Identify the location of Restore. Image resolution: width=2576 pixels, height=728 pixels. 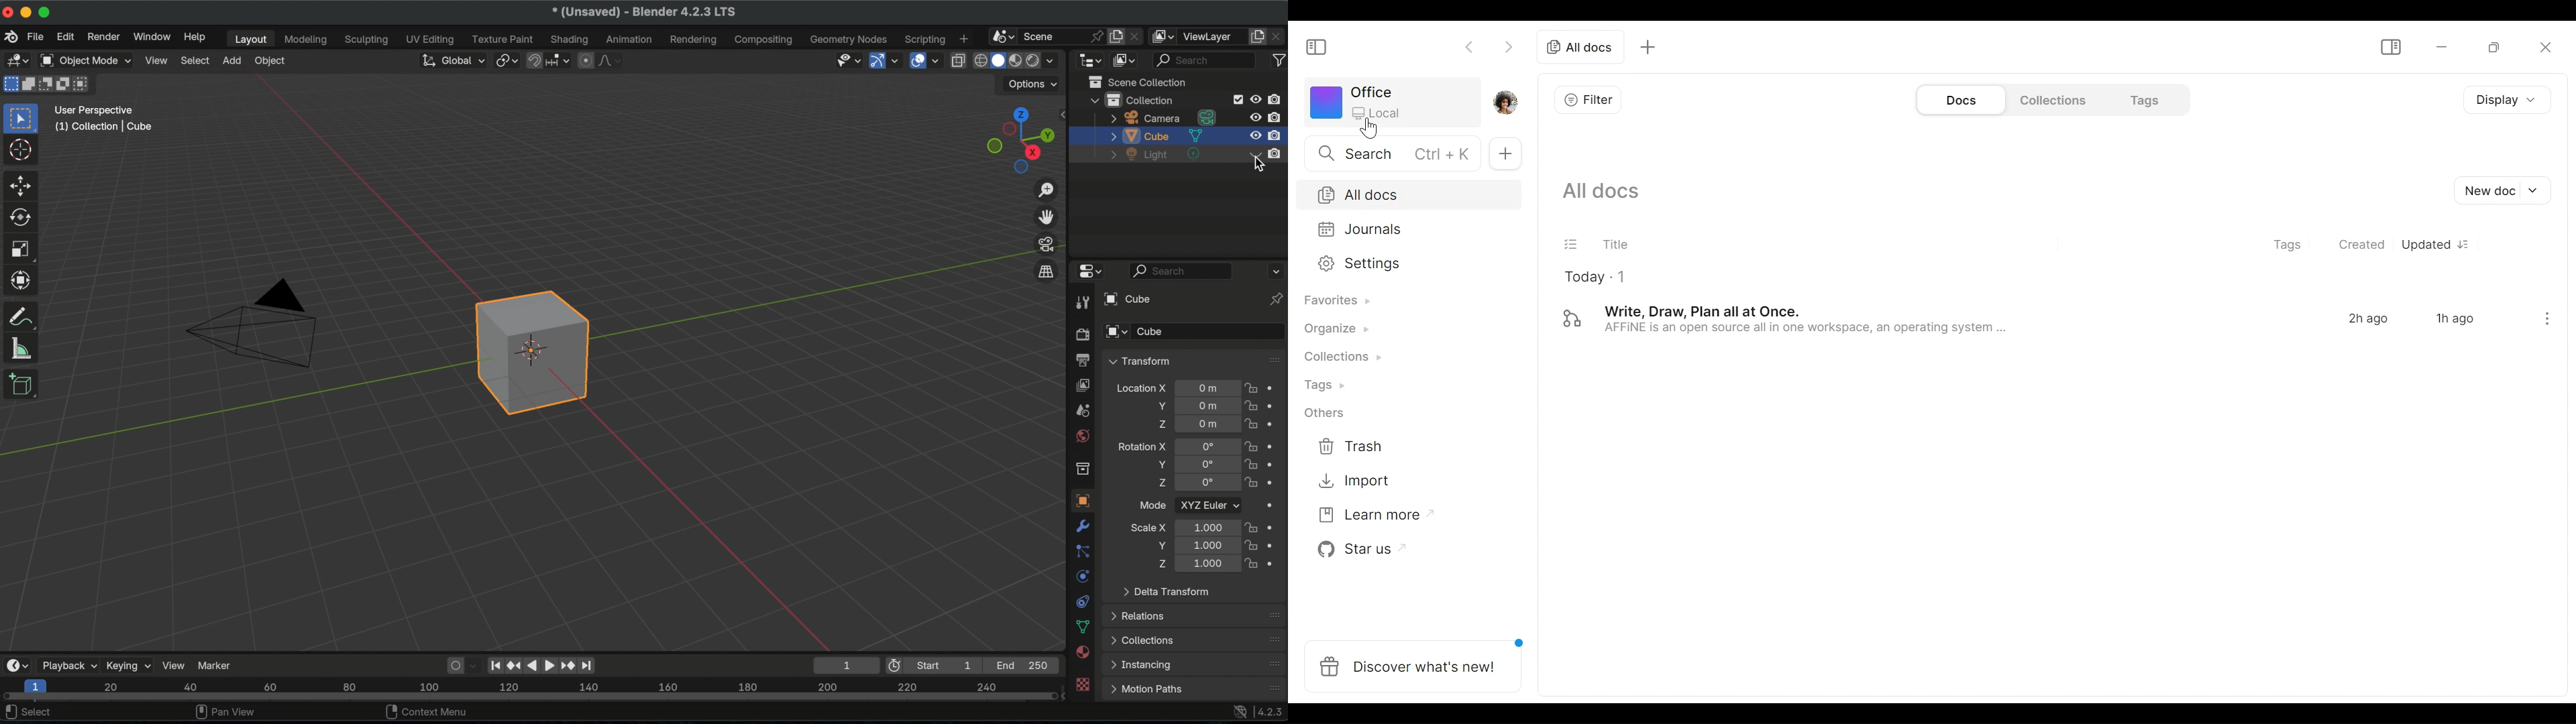
(2494, 46).